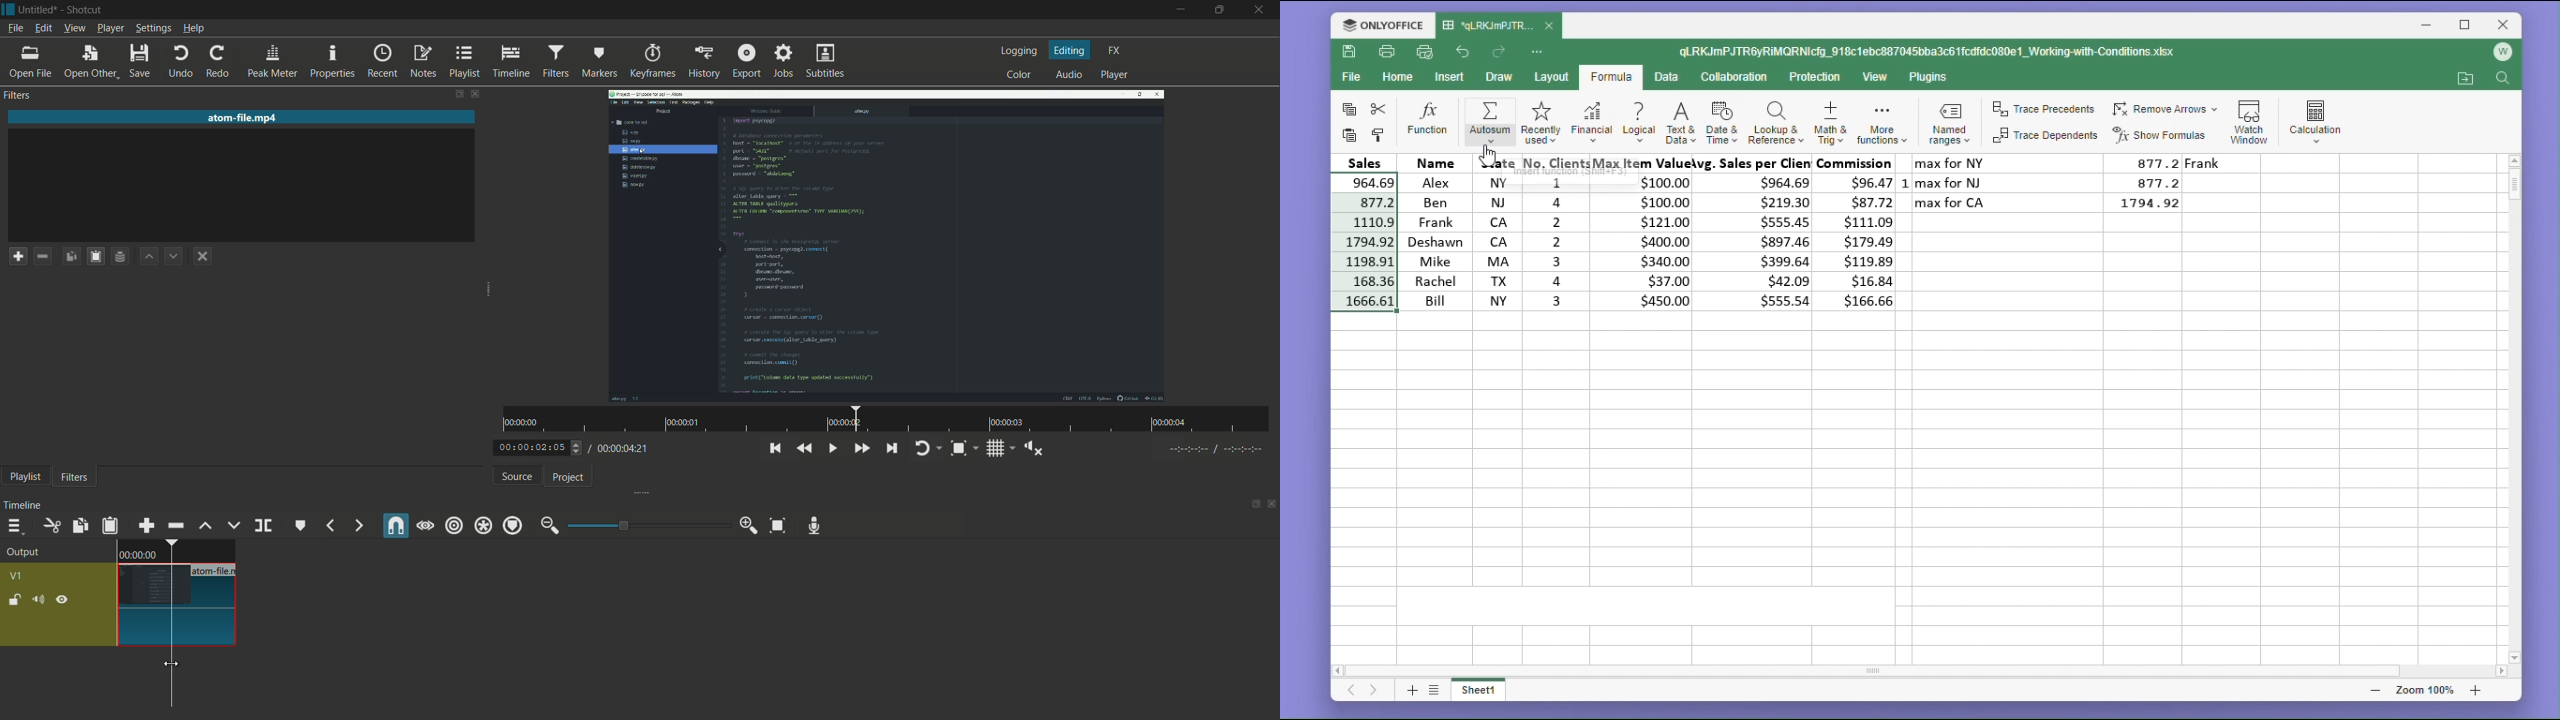 This screenshot has width=2576, height=728. What do you see at coordinates (2252, 118) in the screenshot?
I see `watch window` at bounding box center [2252, 118].